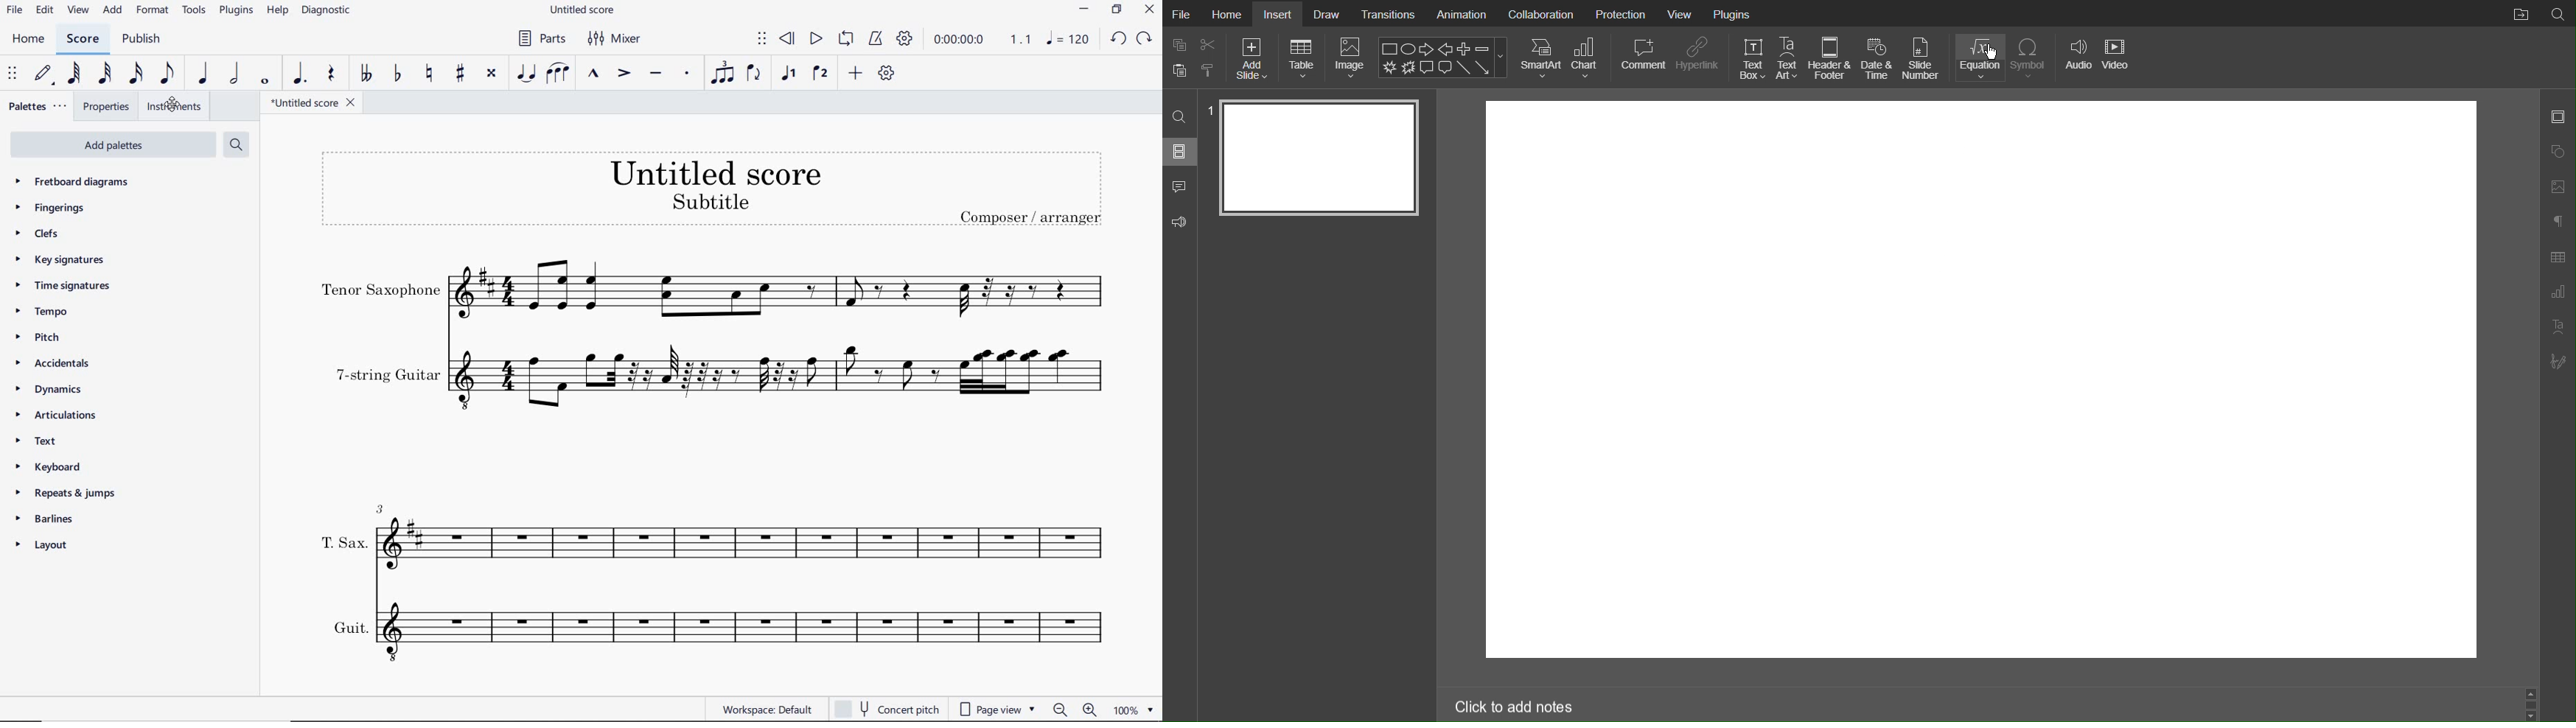  What do you see at coordinates (266, 82) in the screenshot?
I see `WHOLE NOTE` at bounding box center [266, 82].